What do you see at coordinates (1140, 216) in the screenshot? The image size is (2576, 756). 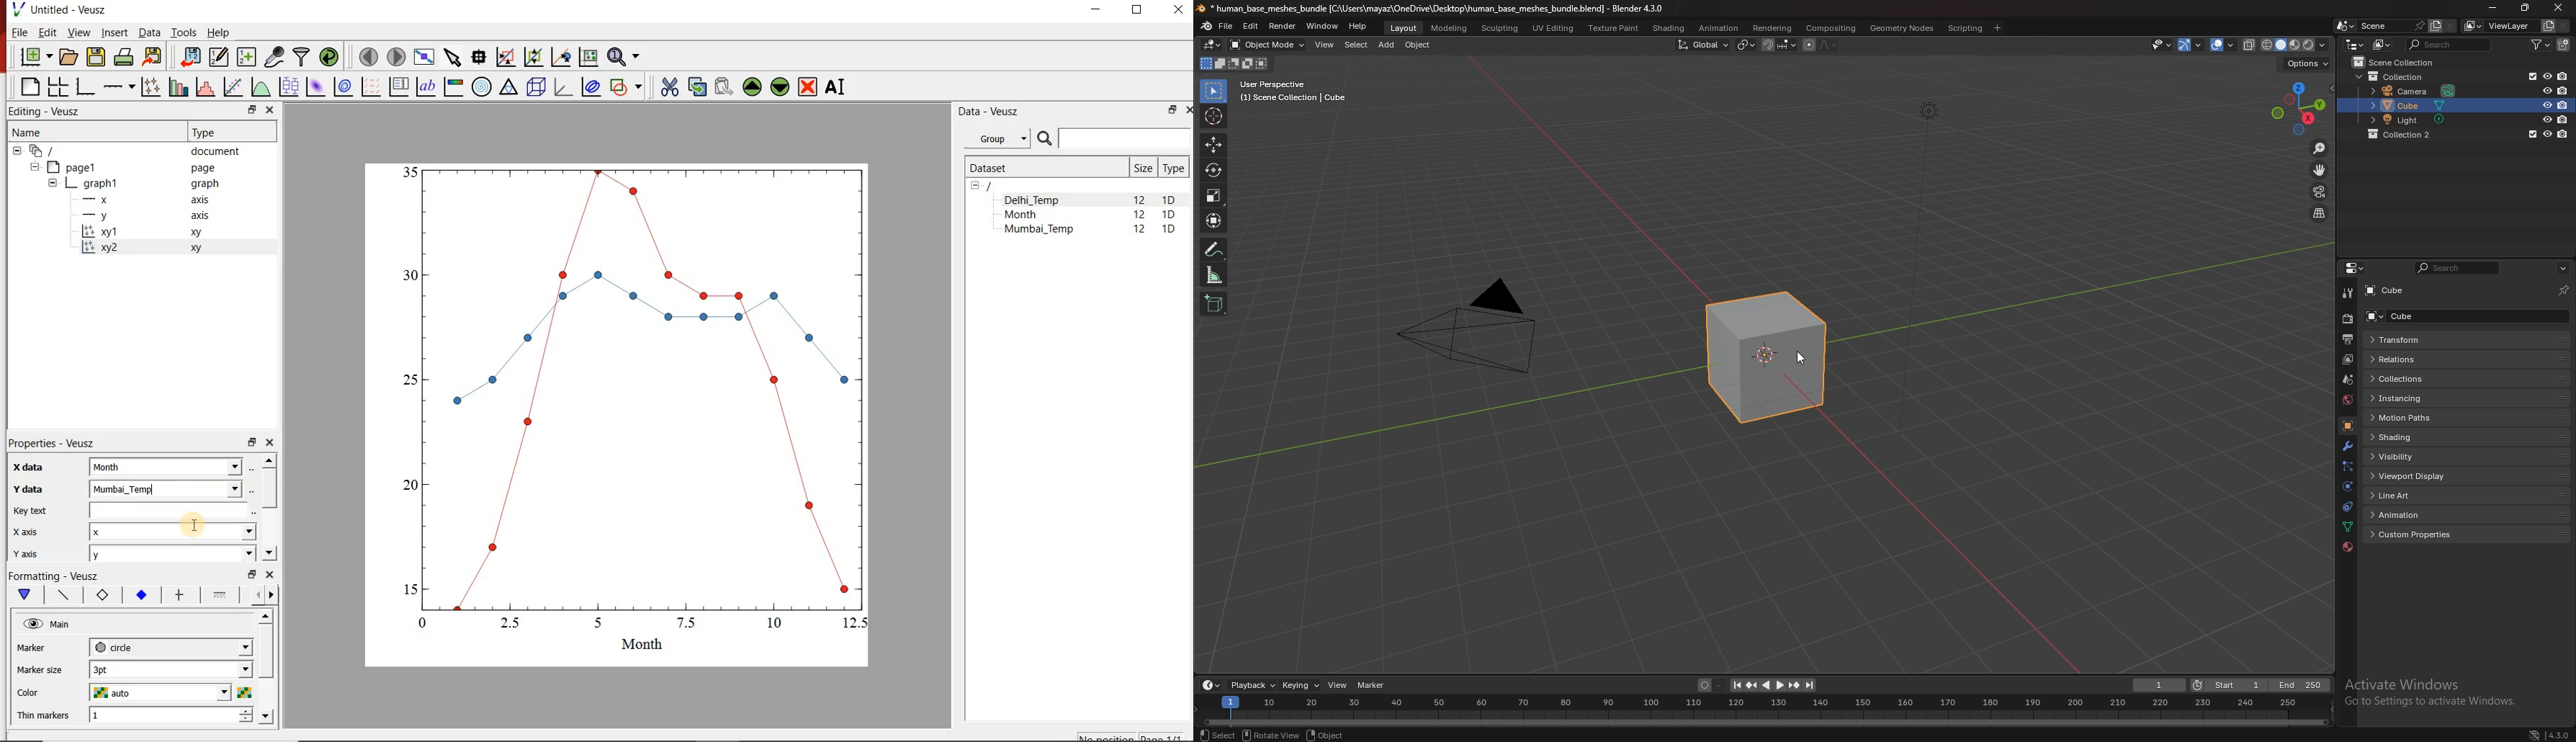 I see `12` at bounding box center [1140, 216].